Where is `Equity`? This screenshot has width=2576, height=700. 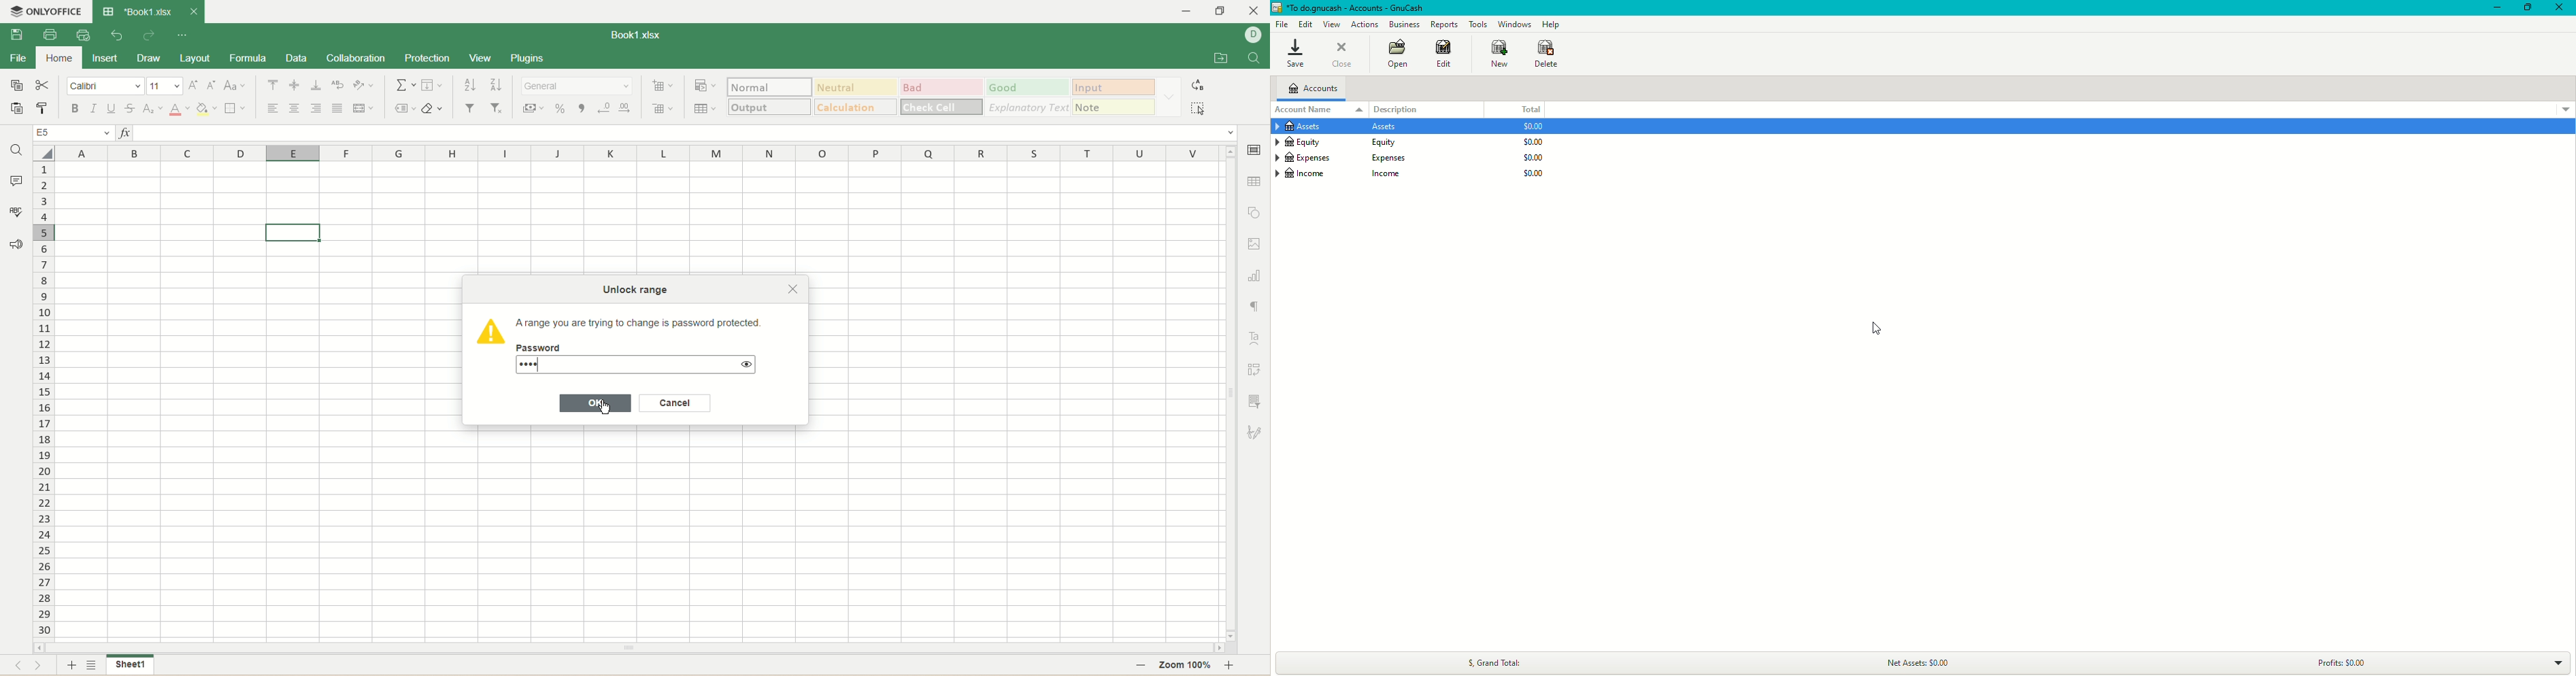 Equity is located at coordinates (1343, 143).